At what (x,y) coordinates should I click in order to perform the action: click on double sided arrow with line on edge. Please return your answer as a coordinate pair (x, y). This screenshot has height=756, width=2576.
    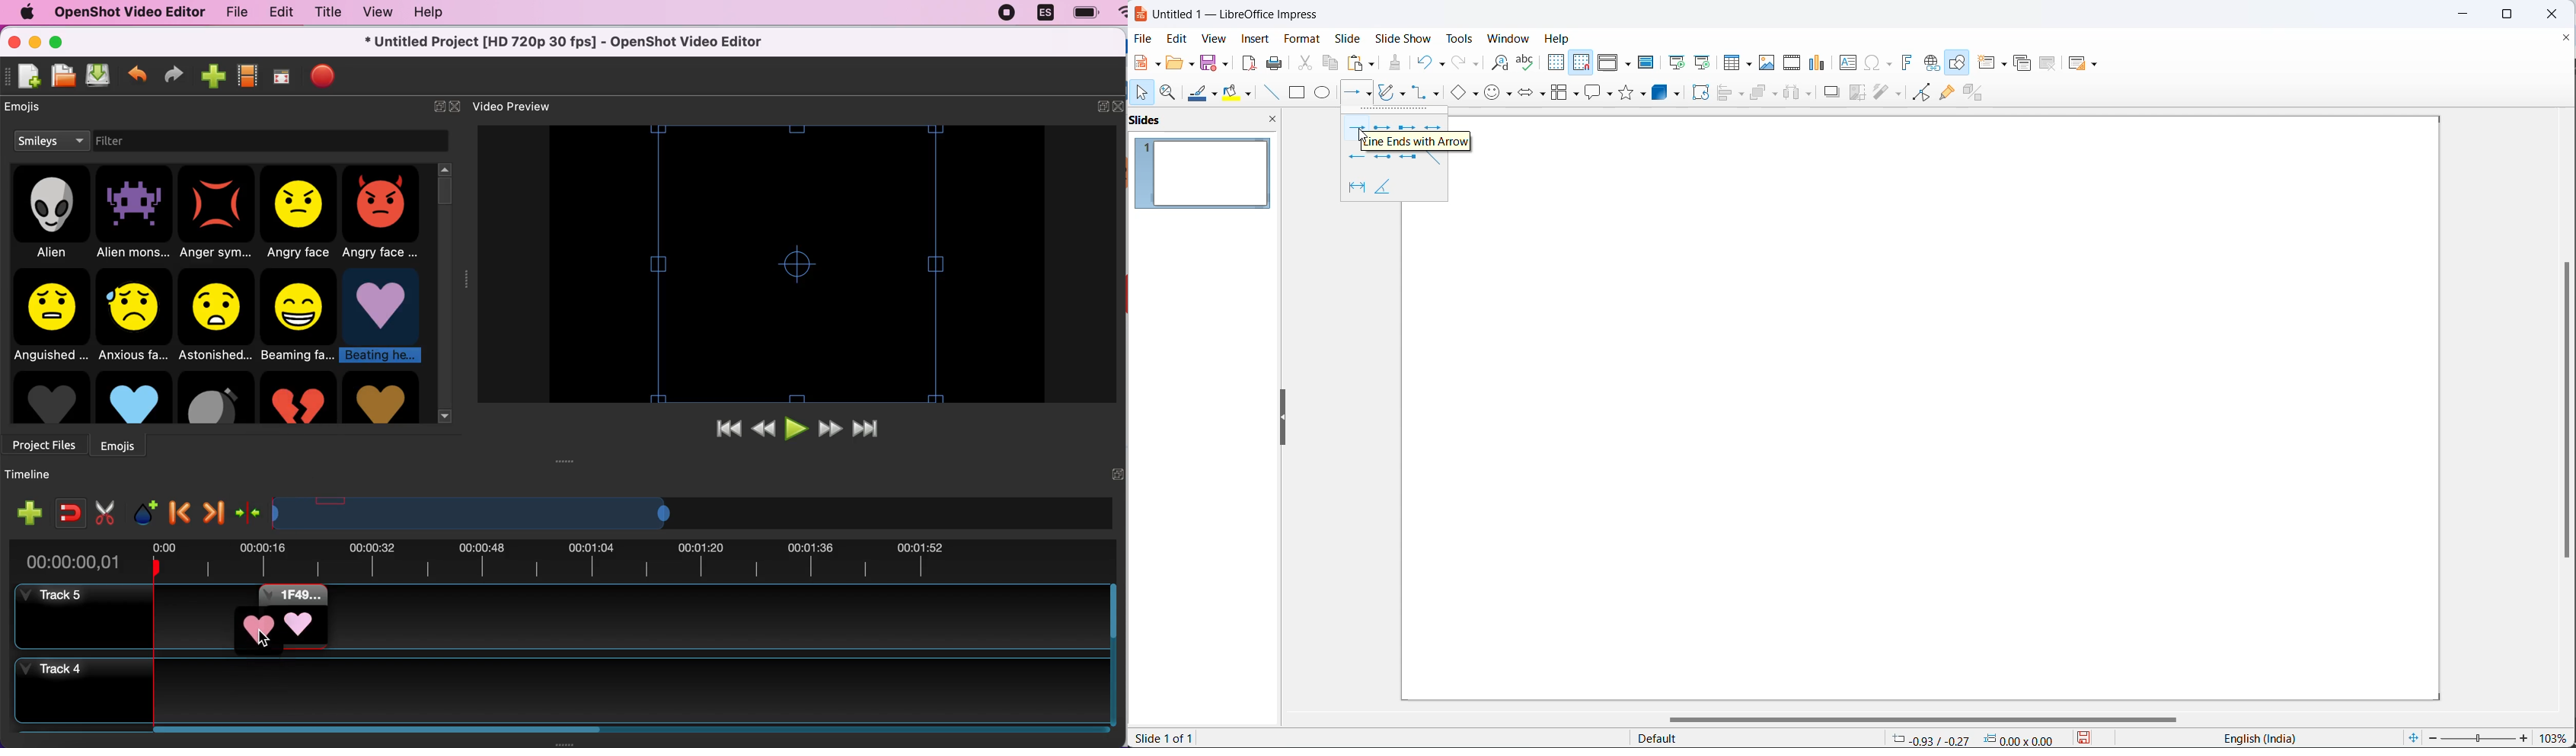
    Looking at the image, I should click on (1349, 187).